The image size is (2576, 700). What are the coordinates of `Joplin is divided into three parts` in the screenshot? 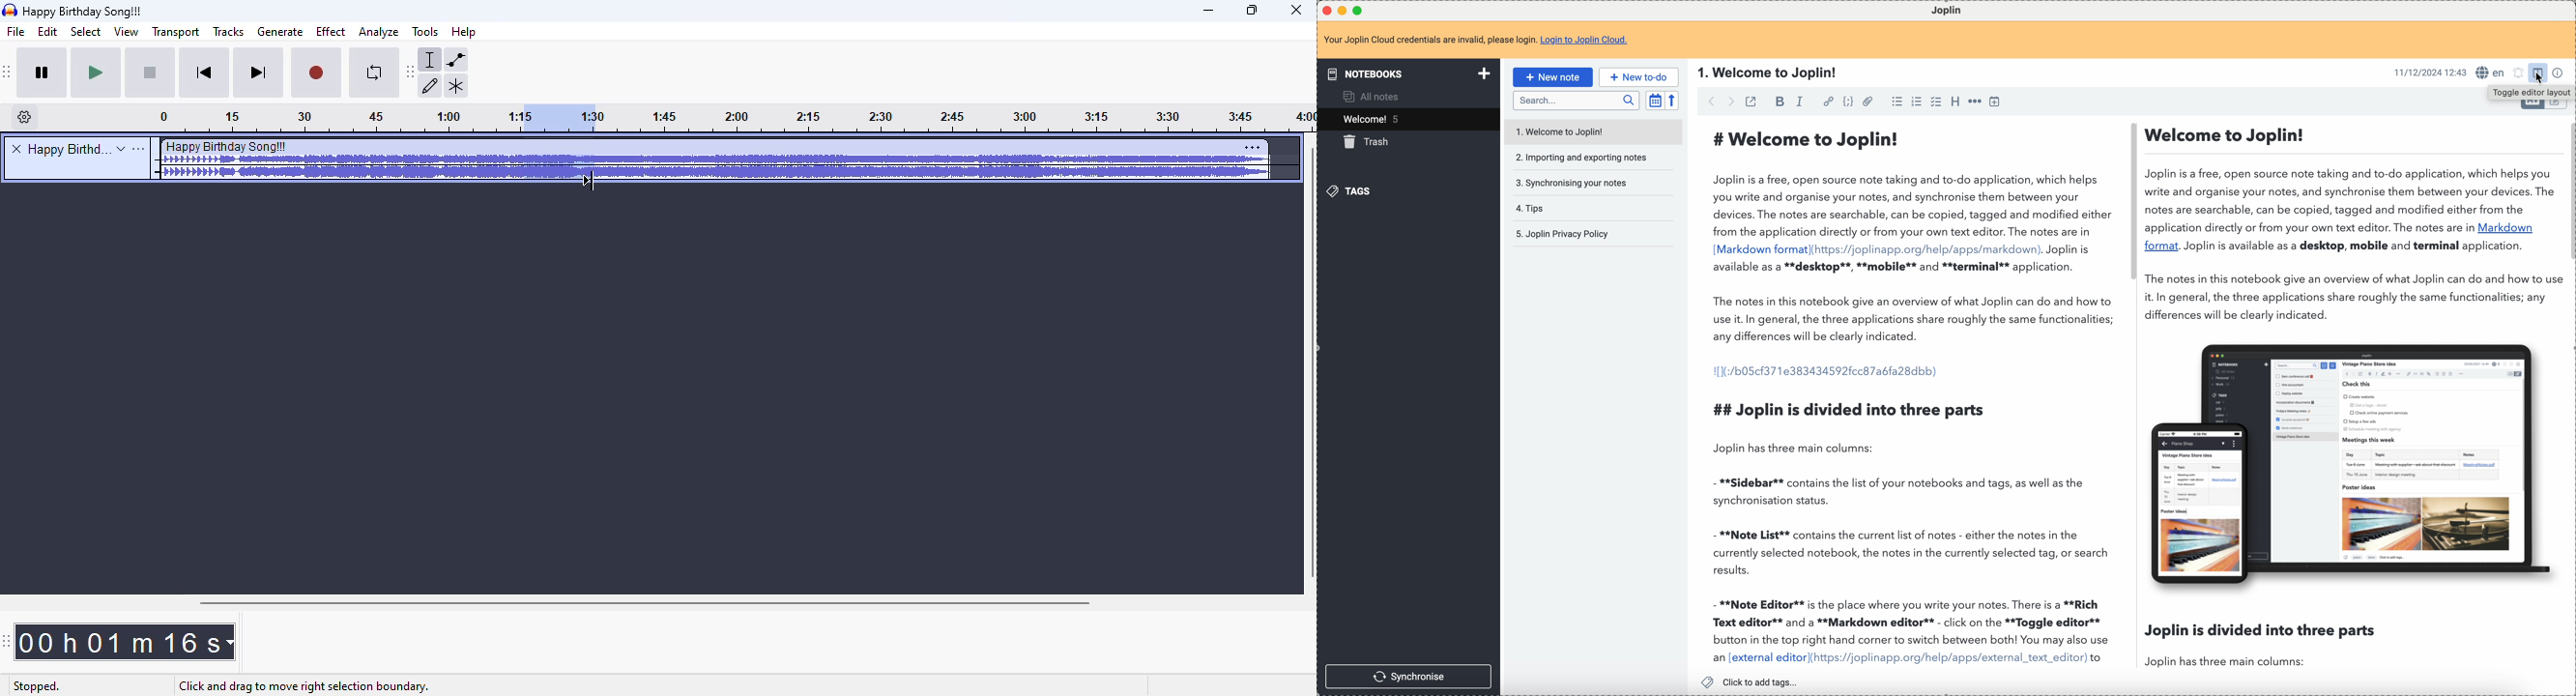 It's located at (2263, 628).